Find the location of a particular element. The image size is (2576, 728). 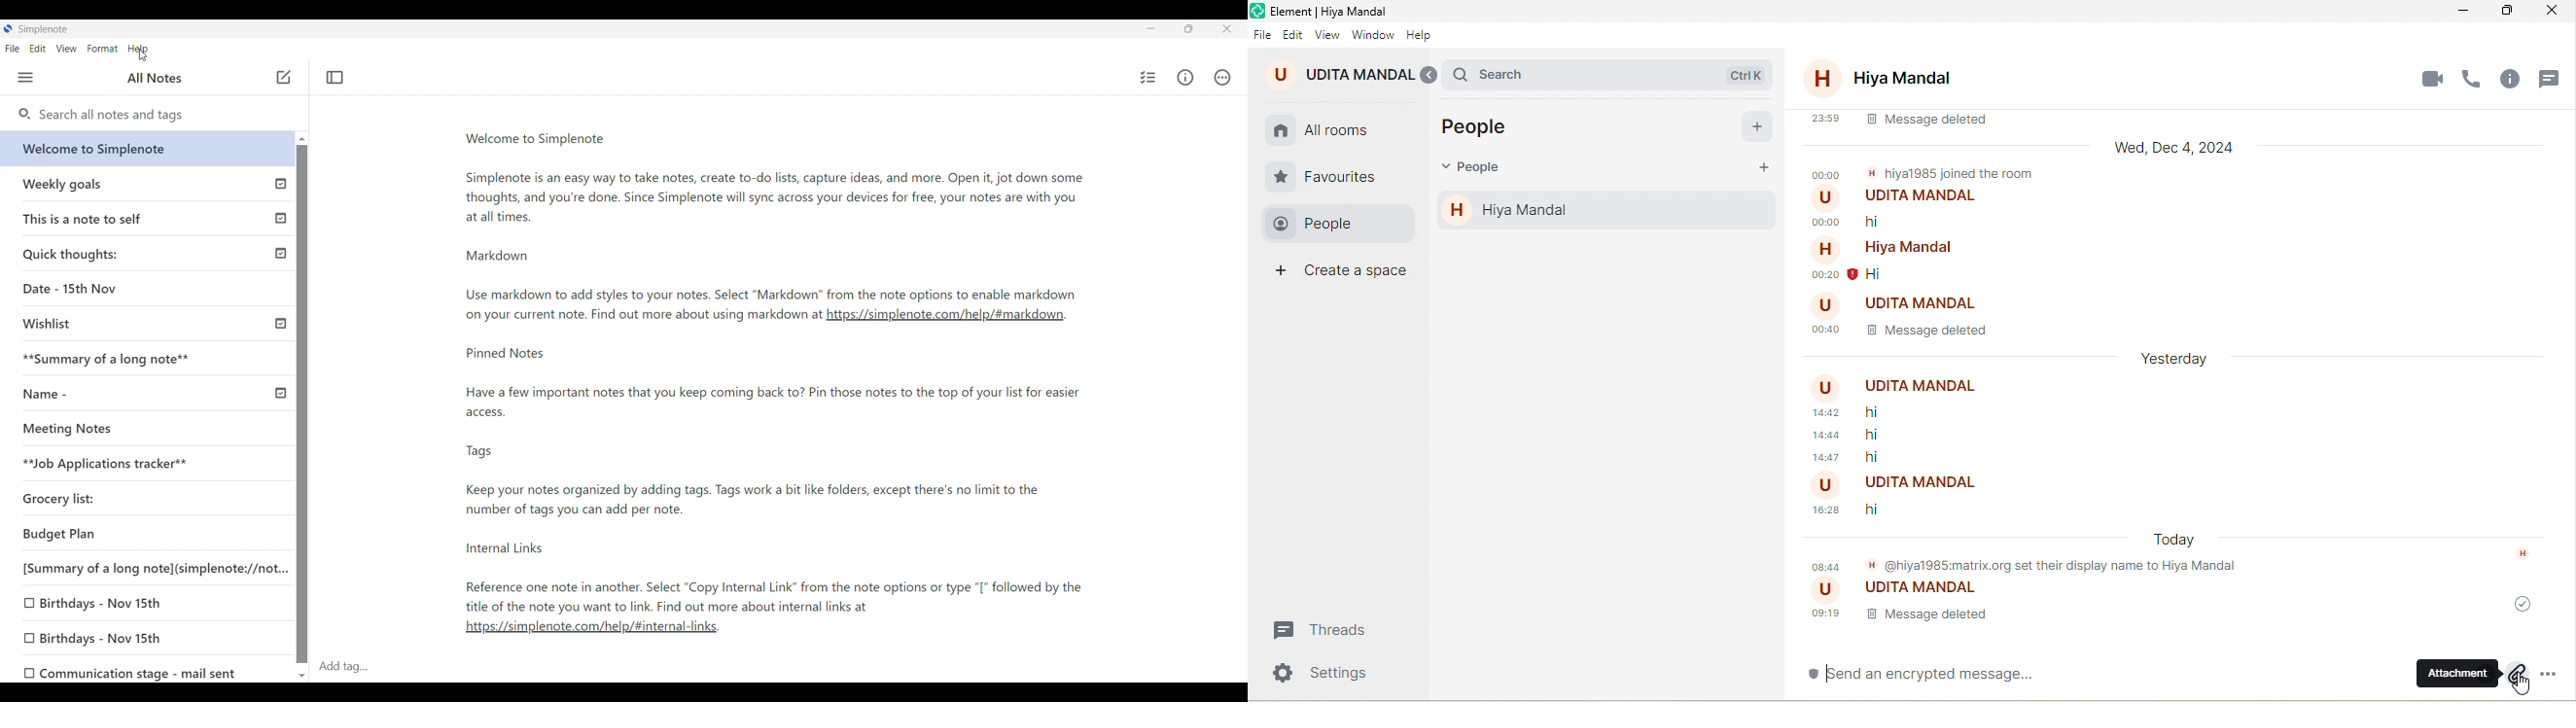

hi is located at coordinates (1900, 223).